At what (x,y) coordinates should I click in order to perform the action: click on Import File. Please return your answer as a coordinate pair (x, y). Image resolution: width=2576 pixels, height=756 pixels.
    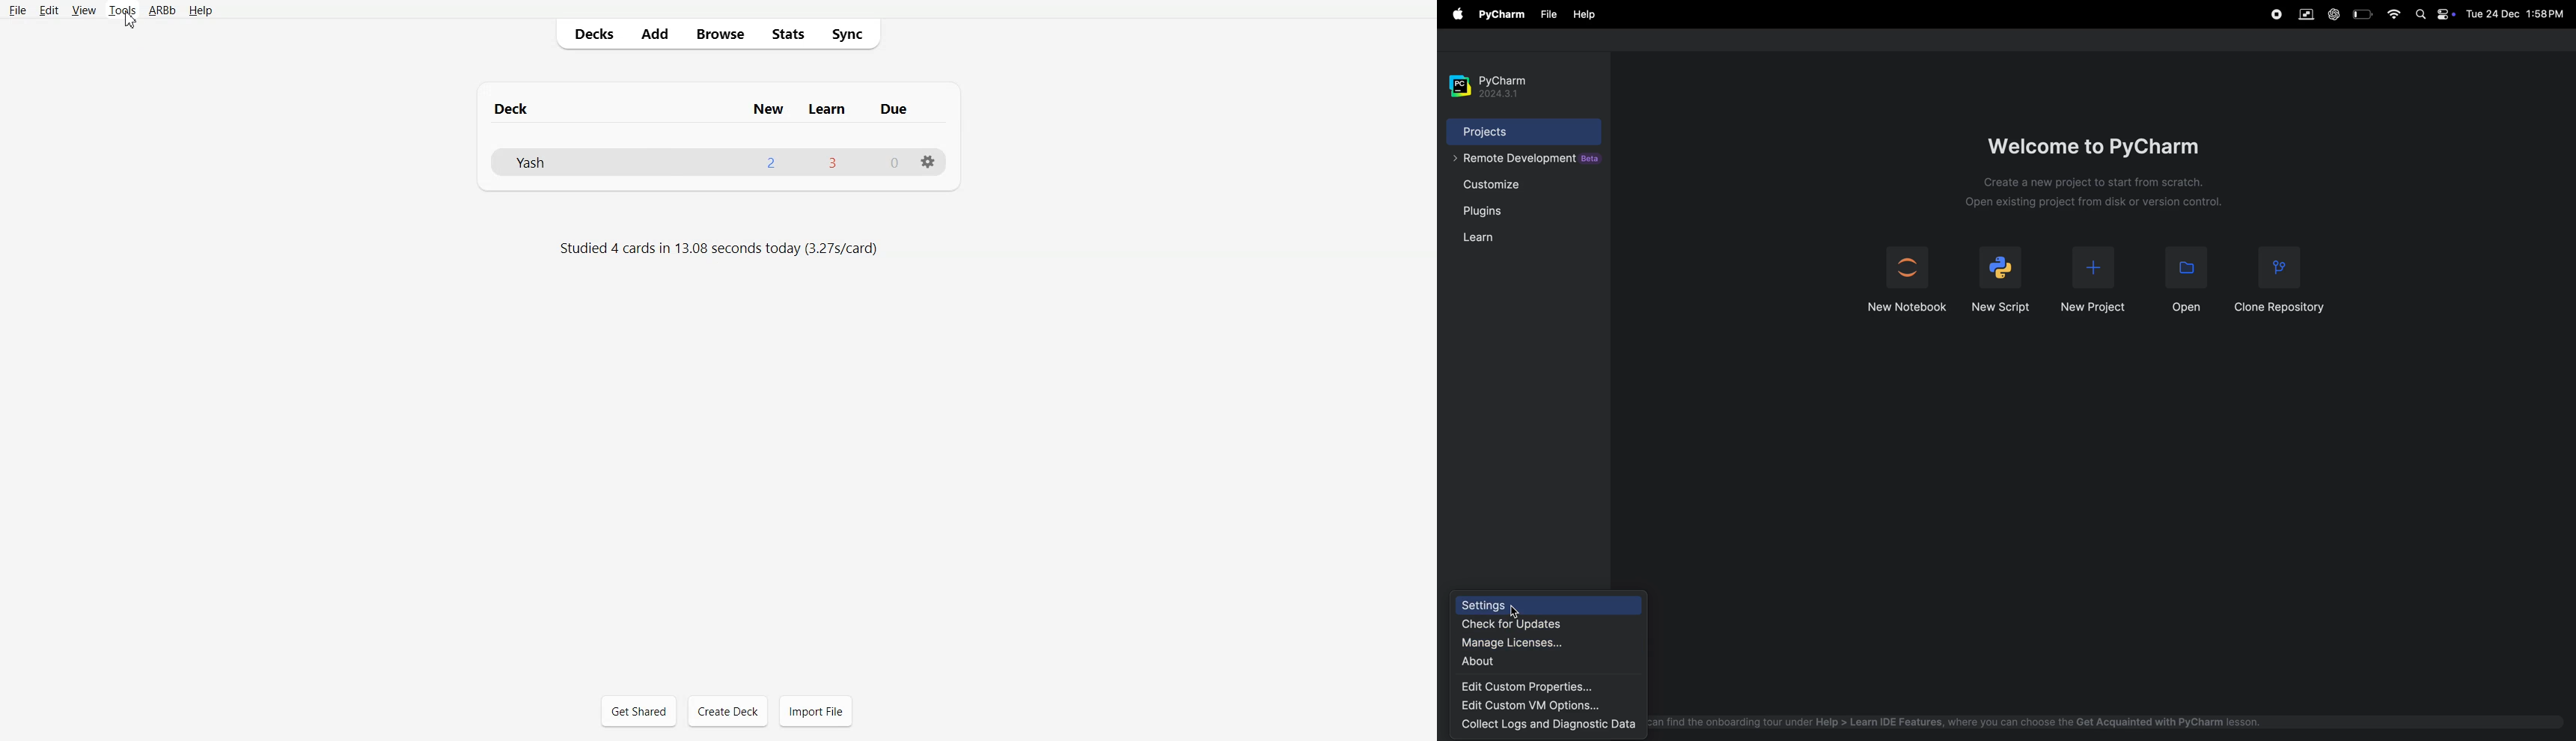
    Looking at the image, I should click on (816, 711).